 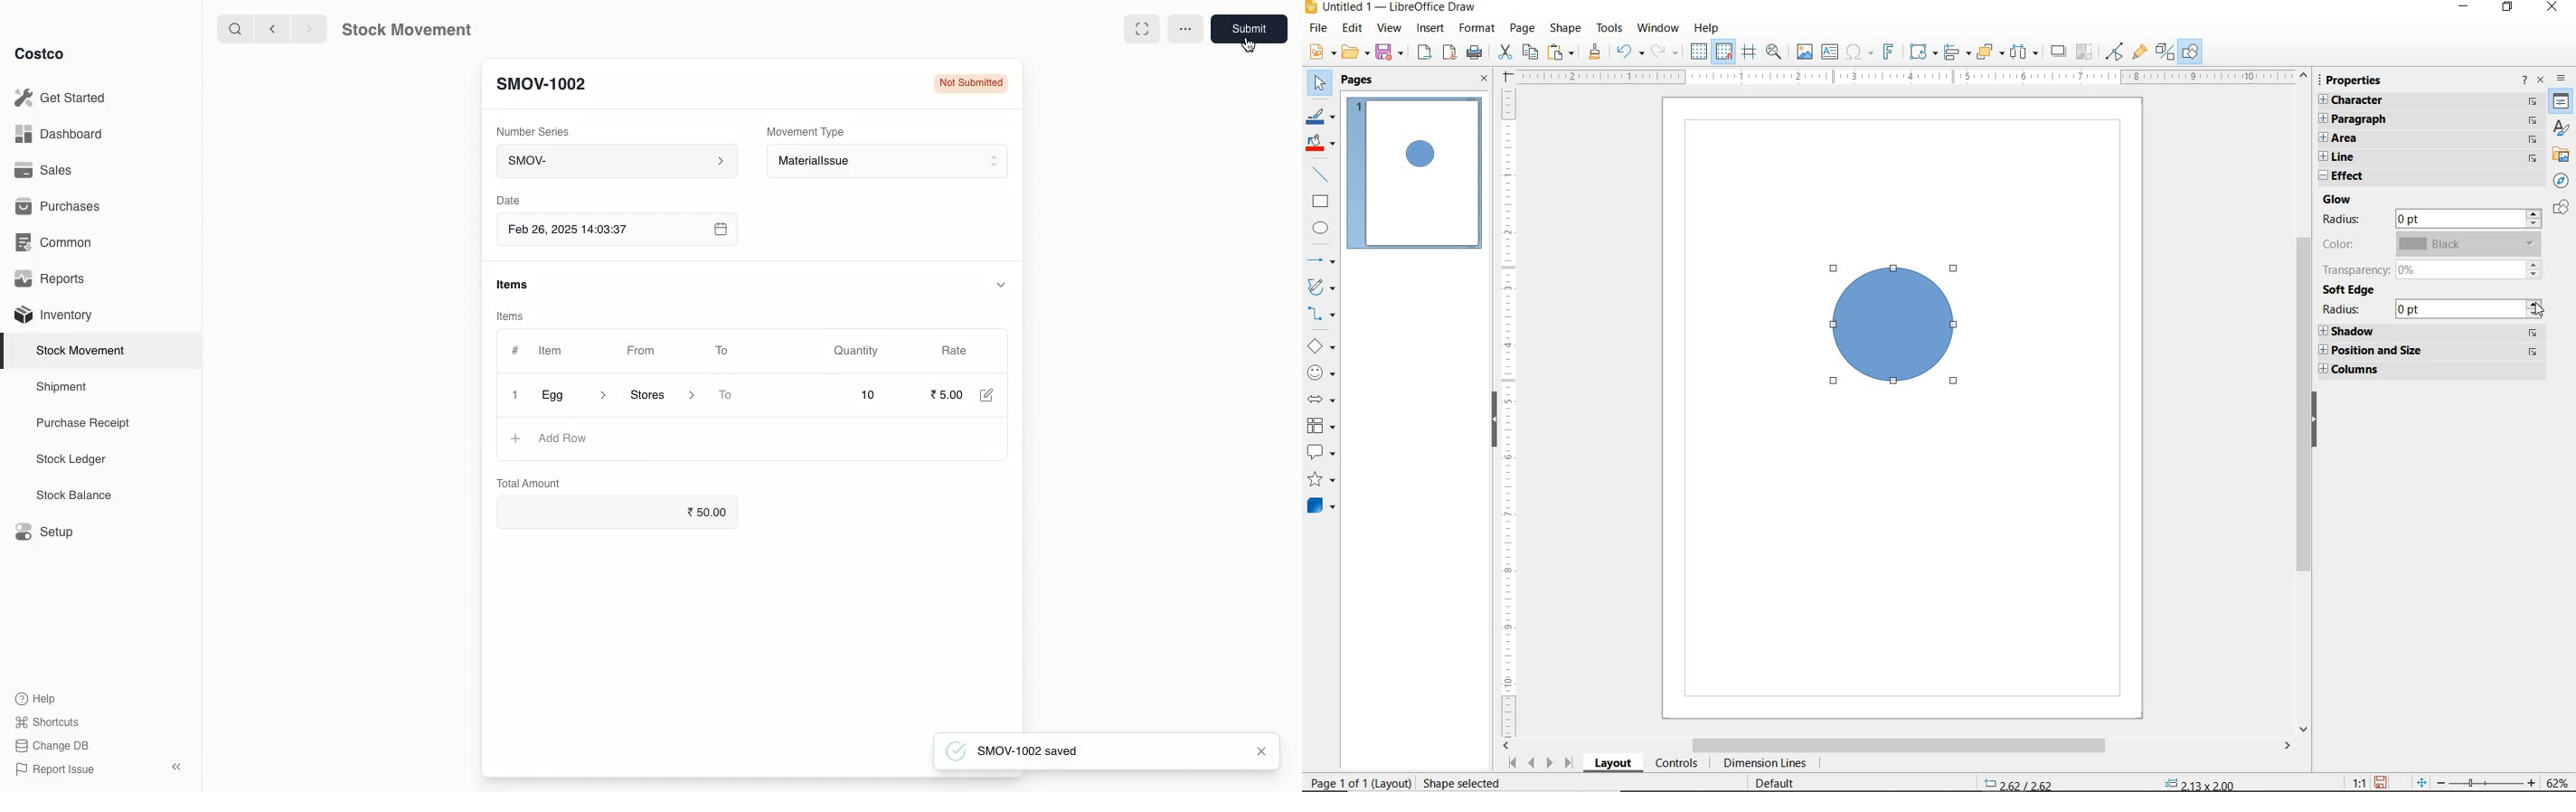 I want to click on backward, so click(x=275, y=30).